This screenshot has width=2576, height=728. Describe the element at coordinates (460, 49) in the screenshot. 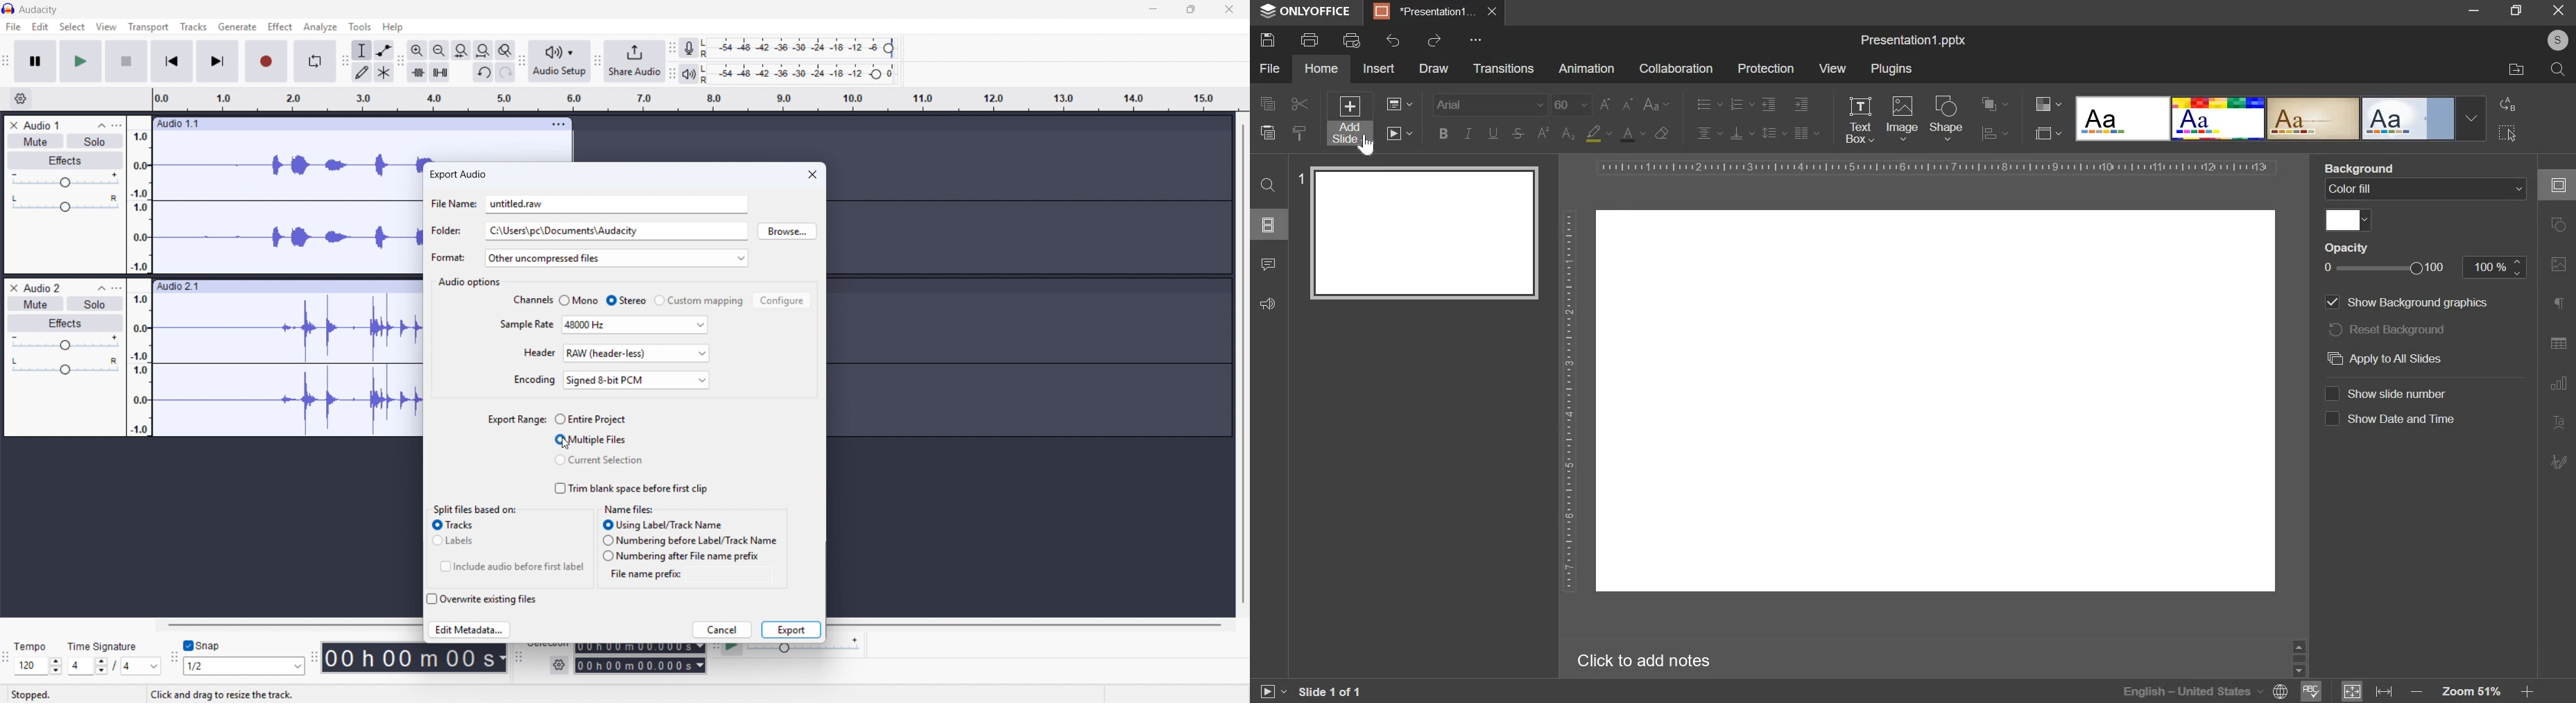

I see `Fit selection to width` at that location.